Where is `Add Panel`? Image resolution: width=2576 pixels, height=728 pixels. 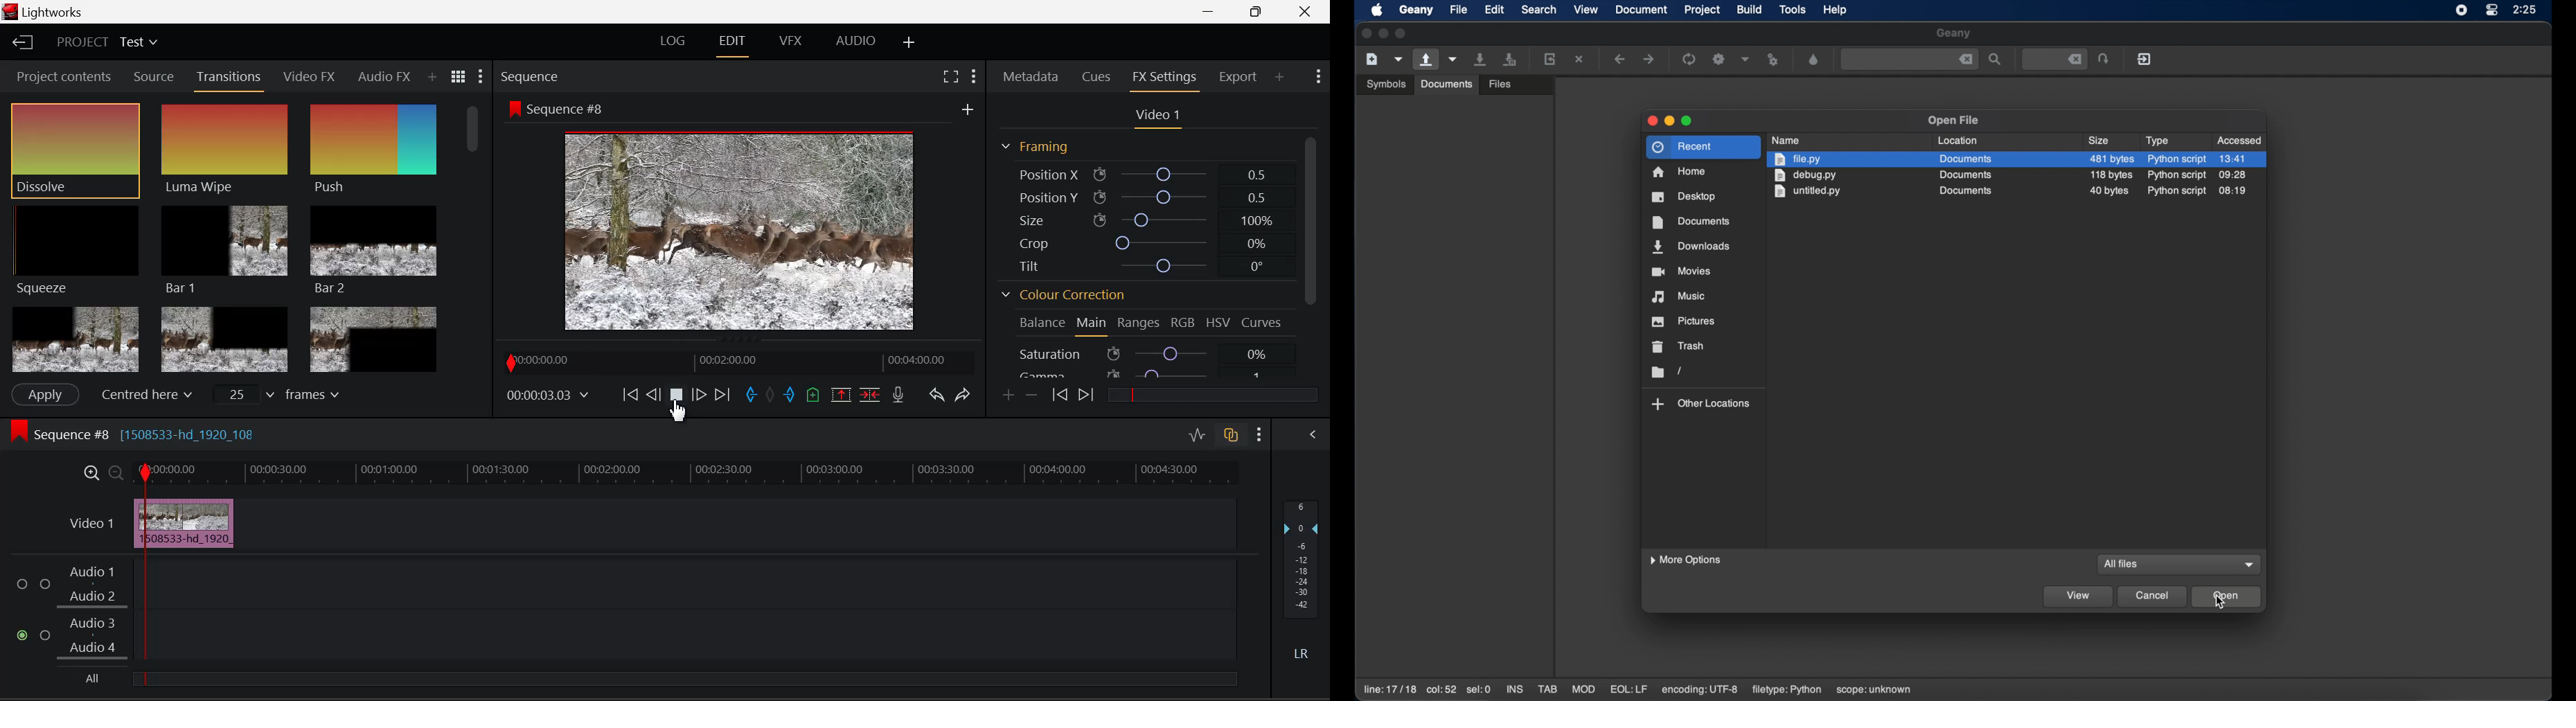 Add Panel is located at coordinates (1279, 78).